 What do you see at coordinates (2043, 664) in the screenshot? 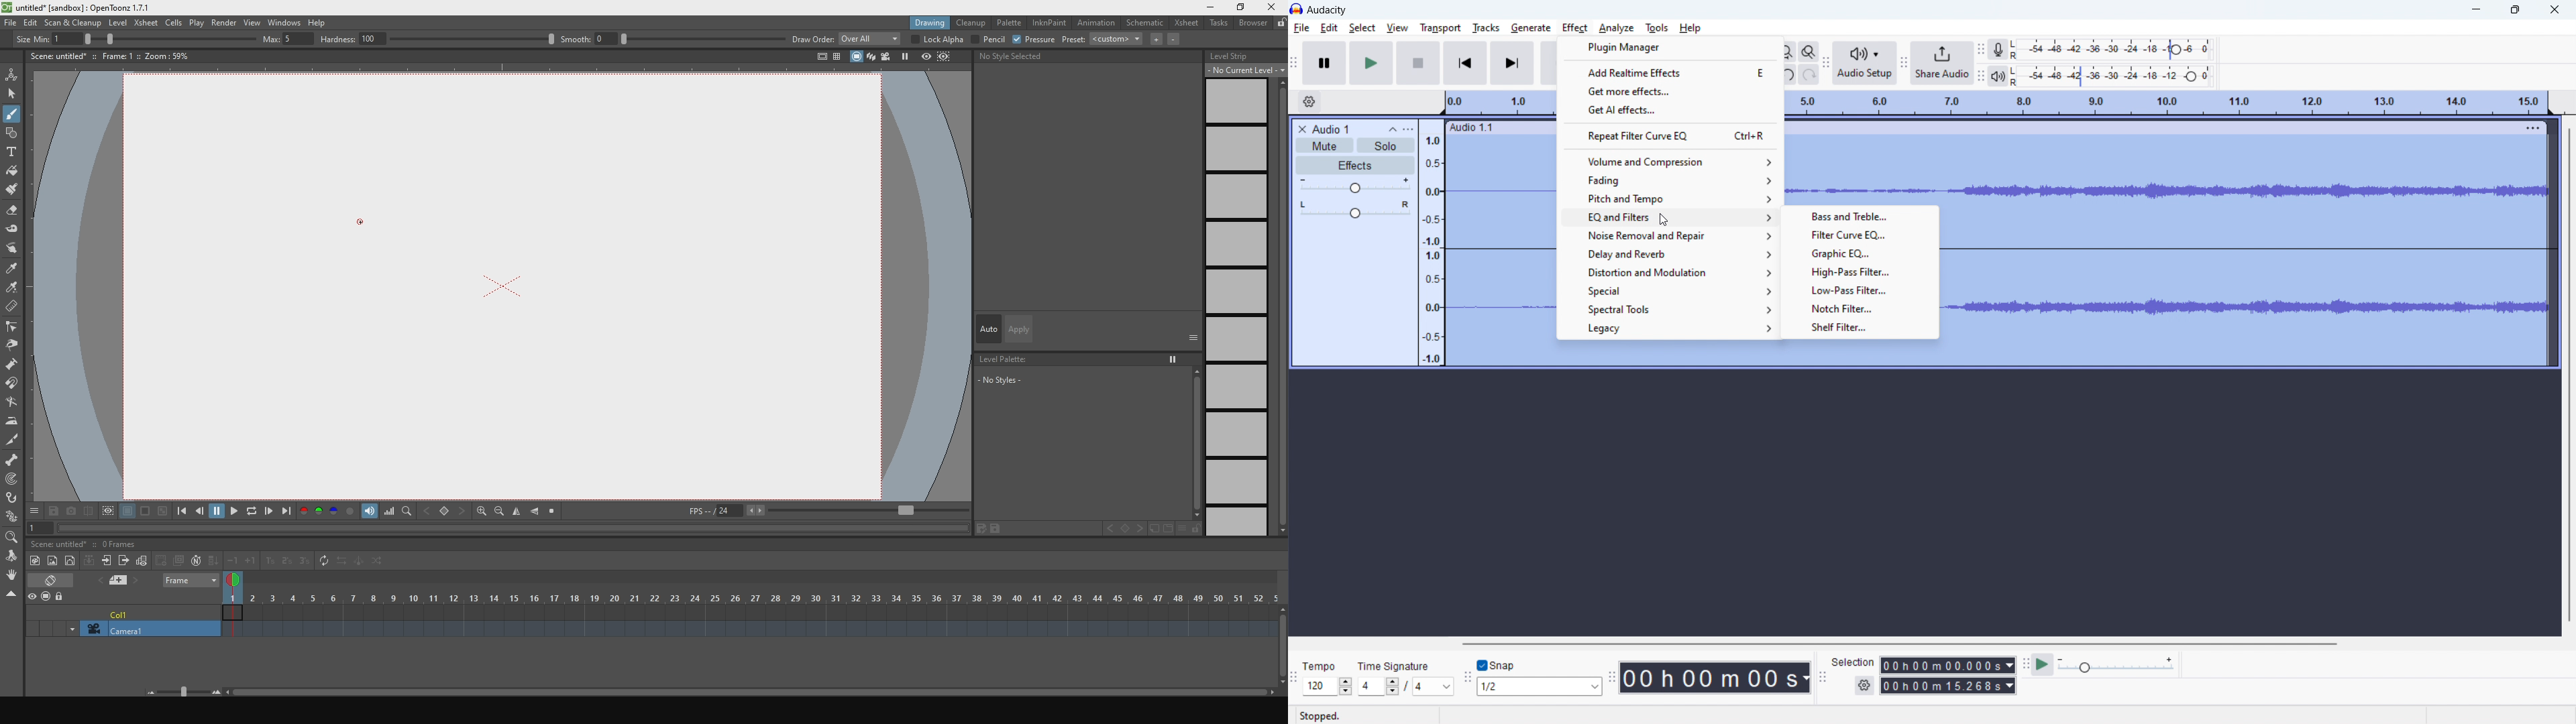
I see `play at speed` at bounding box center [2043, 664].